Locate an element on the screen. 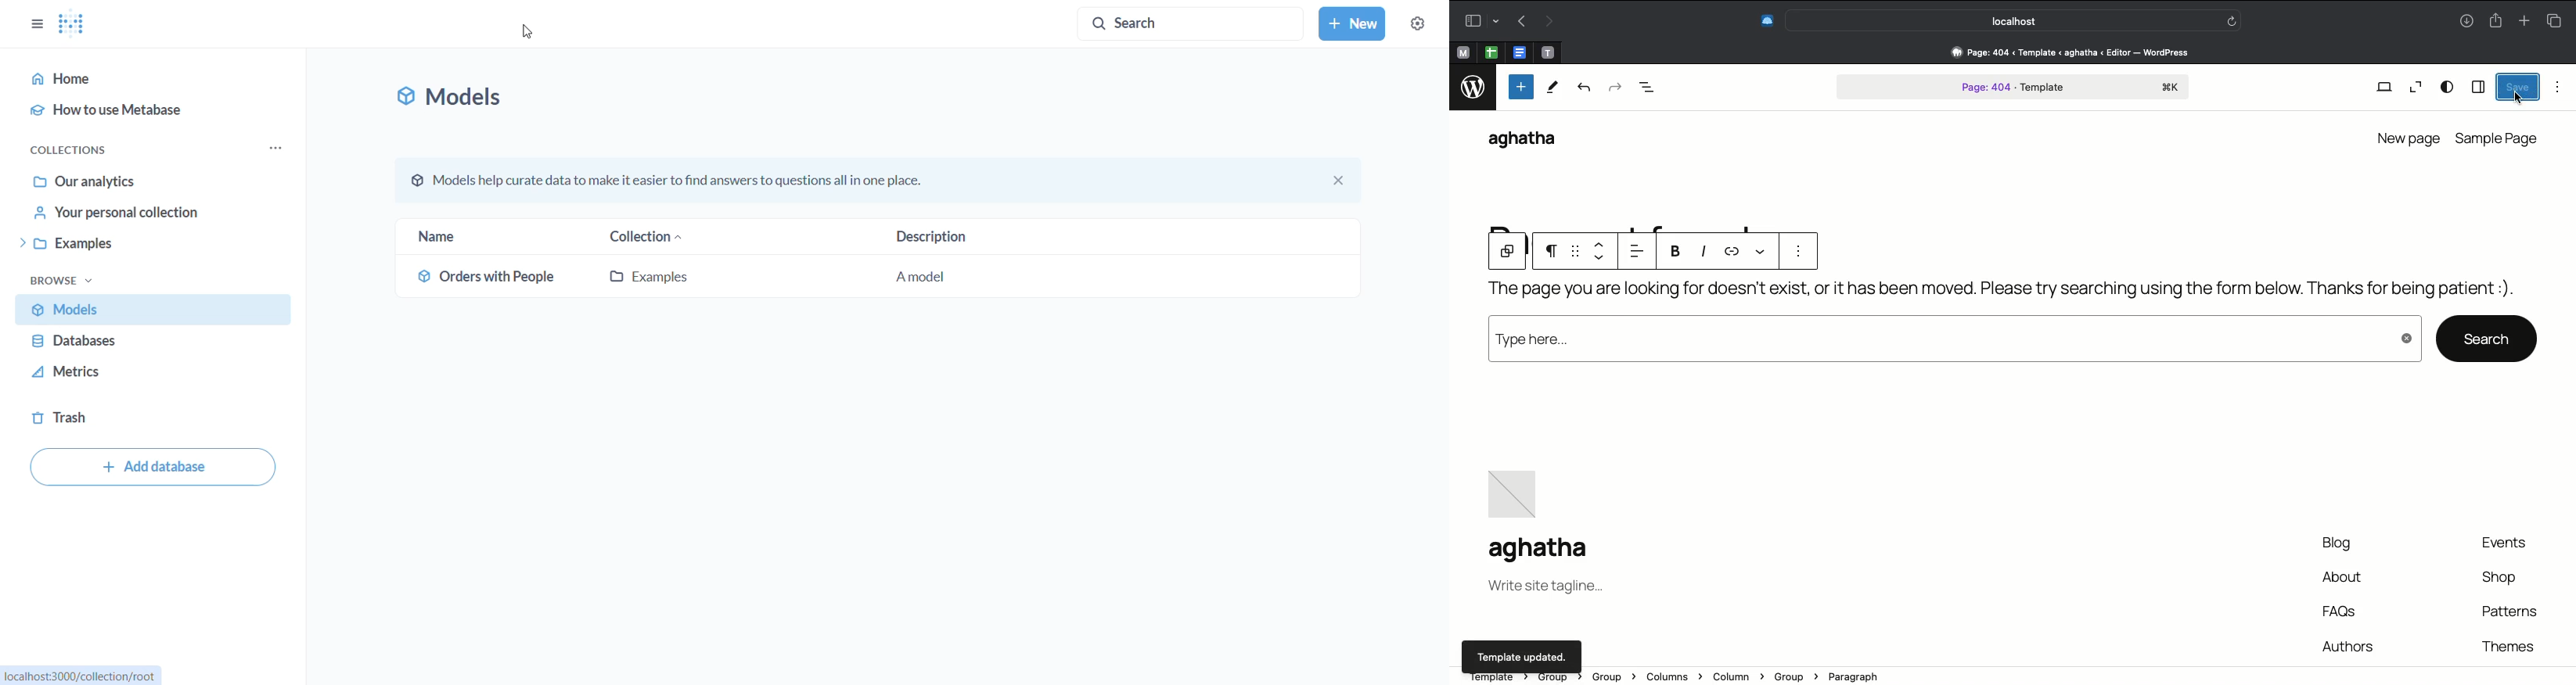 The image size is (2576, 700). WordPress name is located at coordinates (1530, 141).